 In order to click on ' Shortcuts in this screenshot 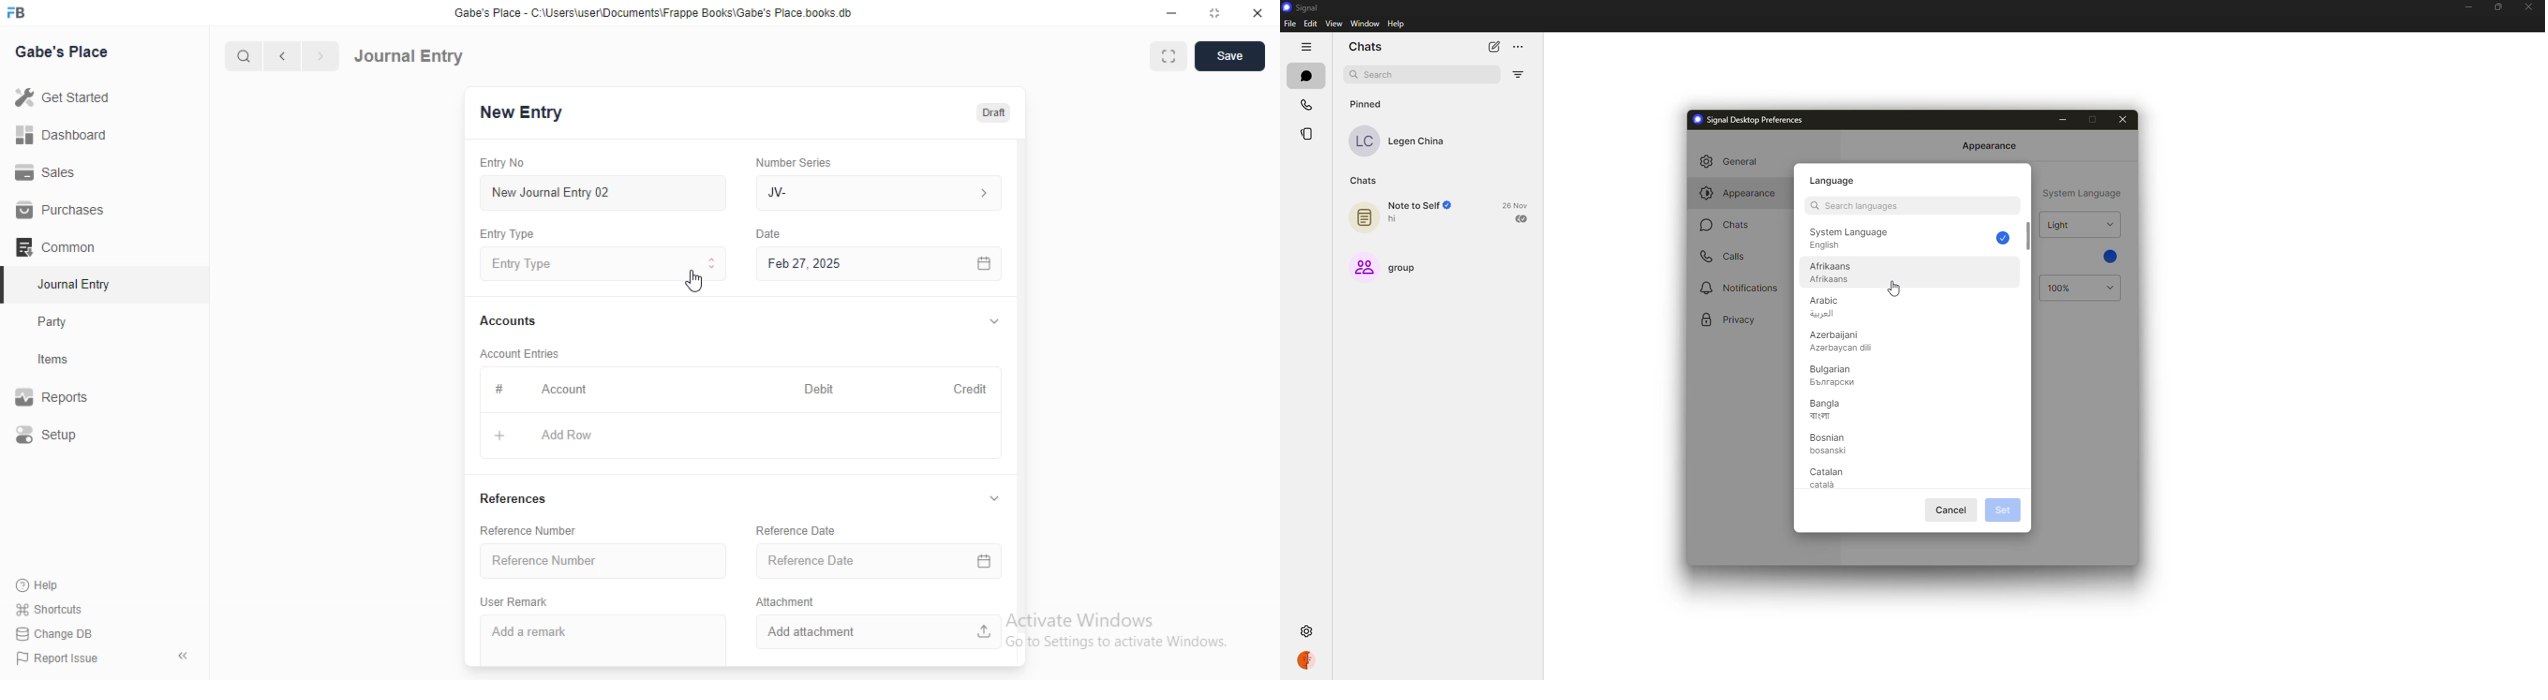, I will do `click(50, 608)`.